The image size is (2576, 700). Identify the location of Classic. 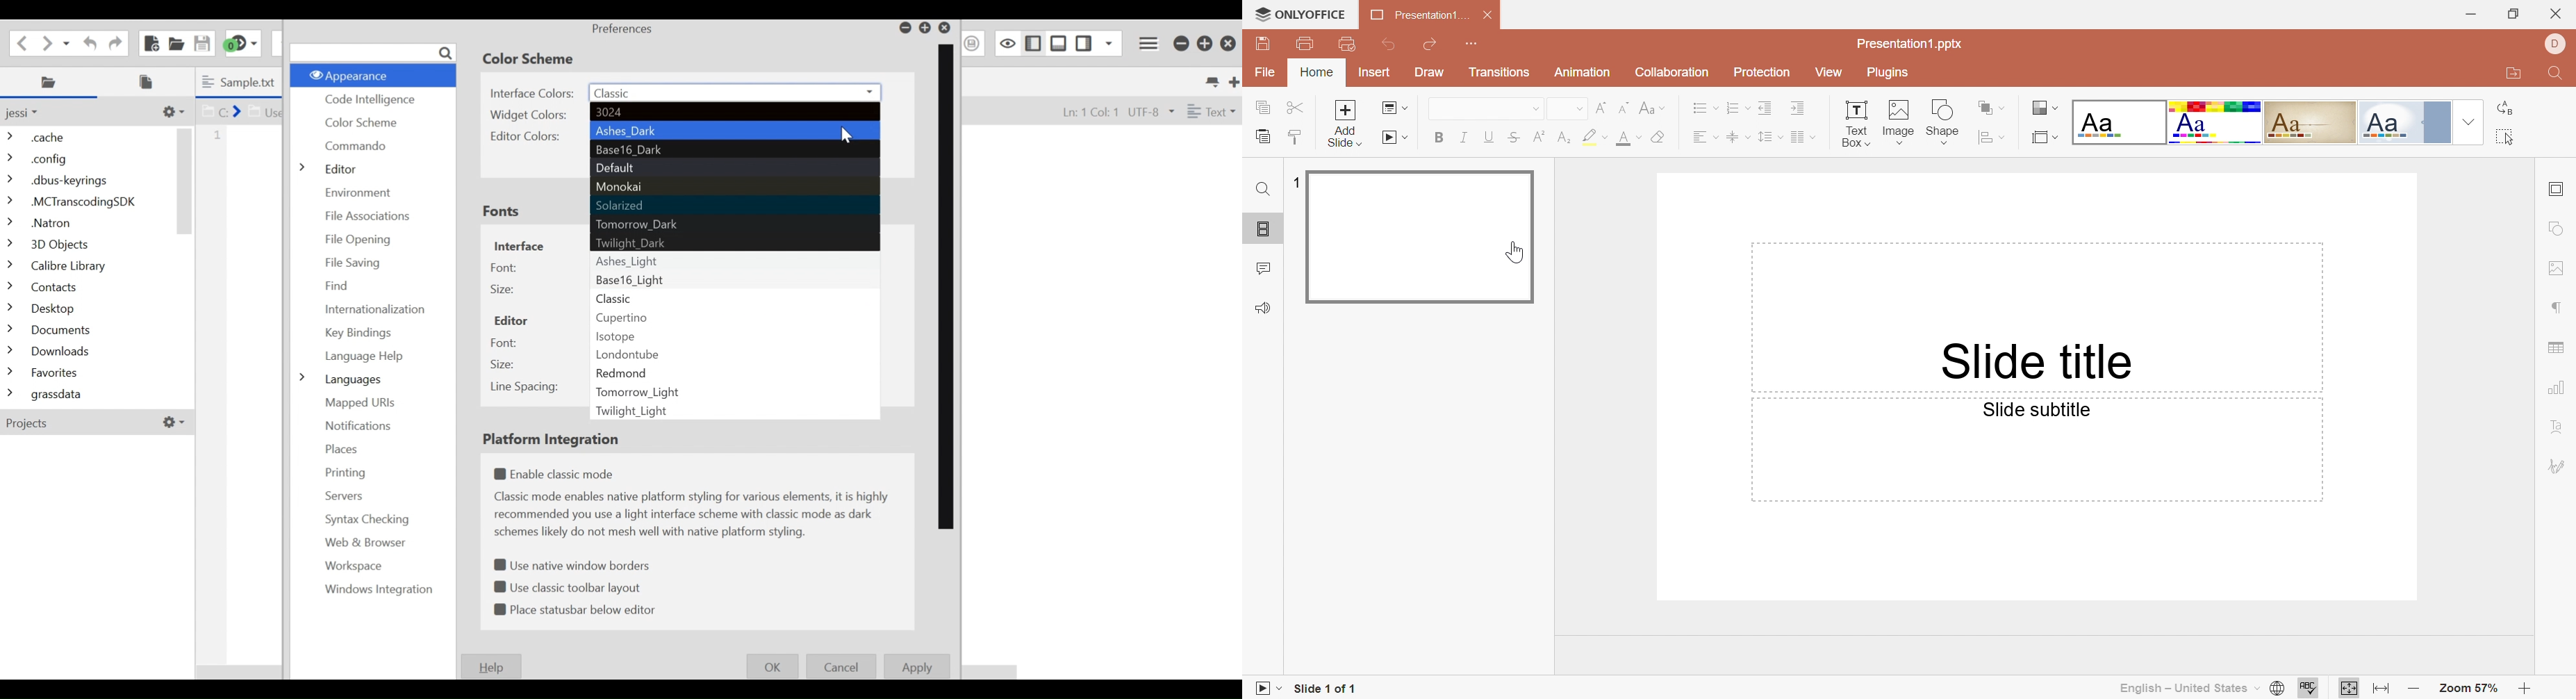
(2310, 122).